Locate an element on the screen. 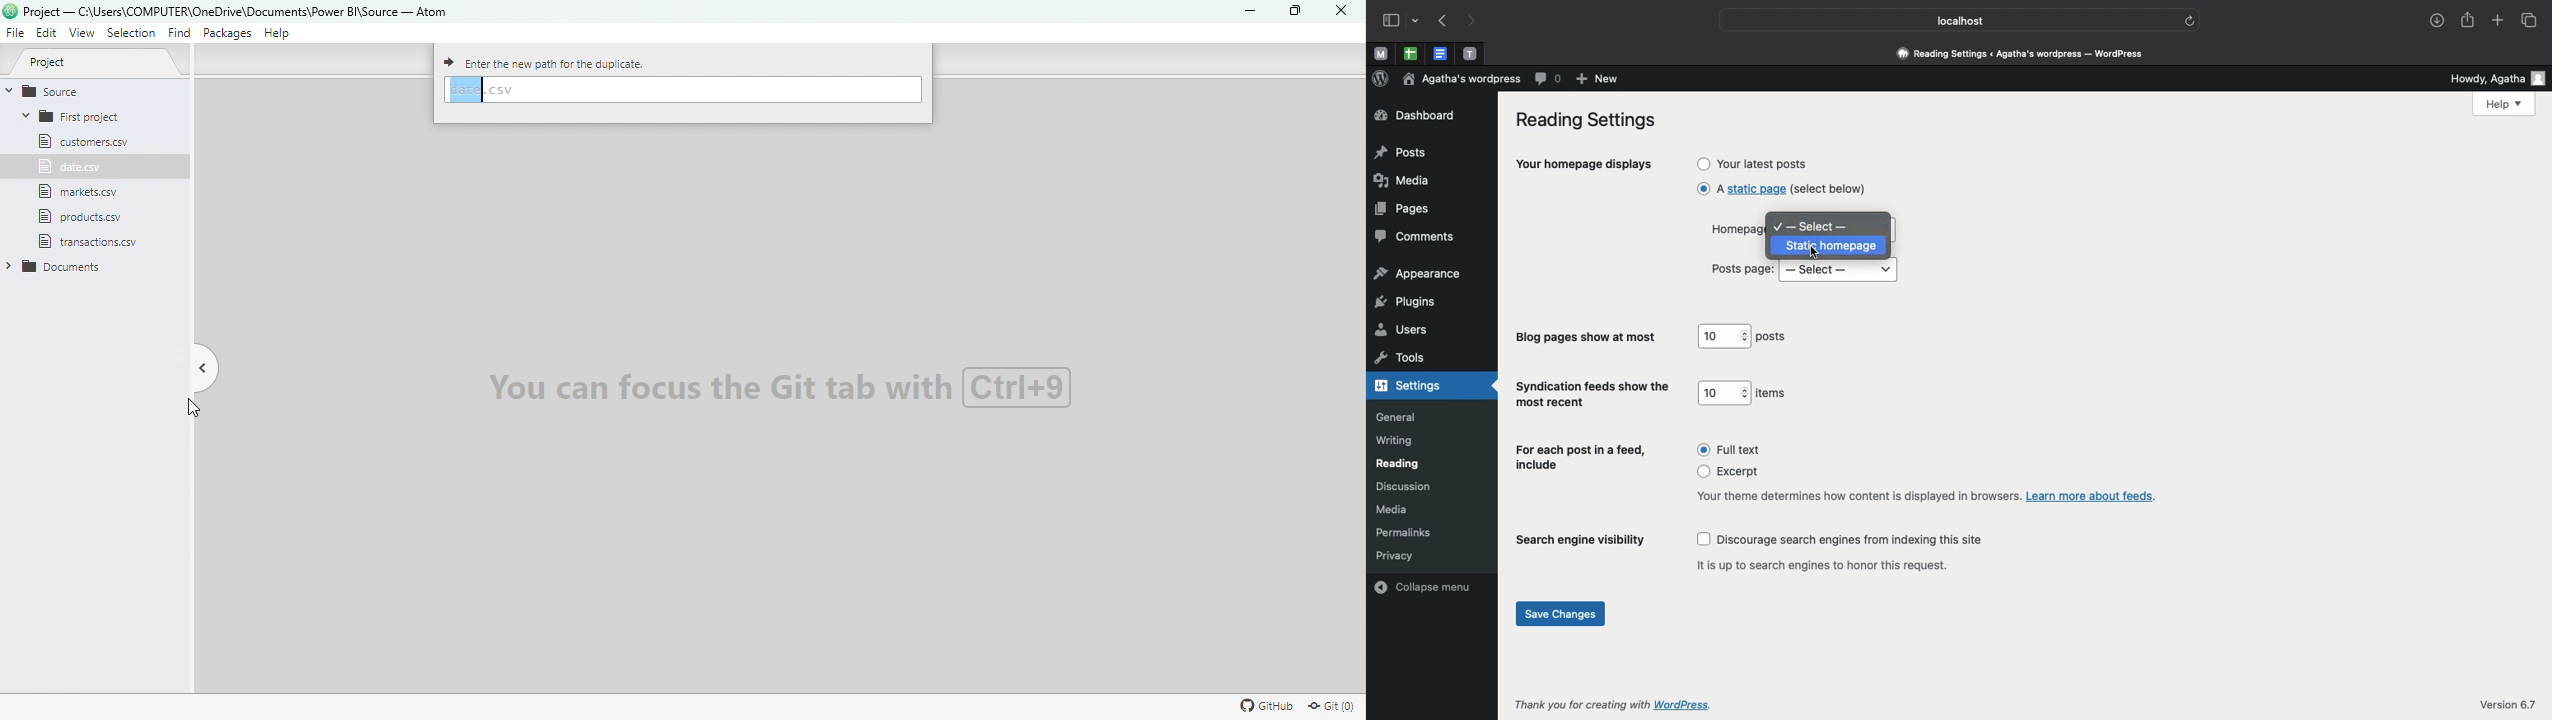  Find is located at coordinates (178, 34).